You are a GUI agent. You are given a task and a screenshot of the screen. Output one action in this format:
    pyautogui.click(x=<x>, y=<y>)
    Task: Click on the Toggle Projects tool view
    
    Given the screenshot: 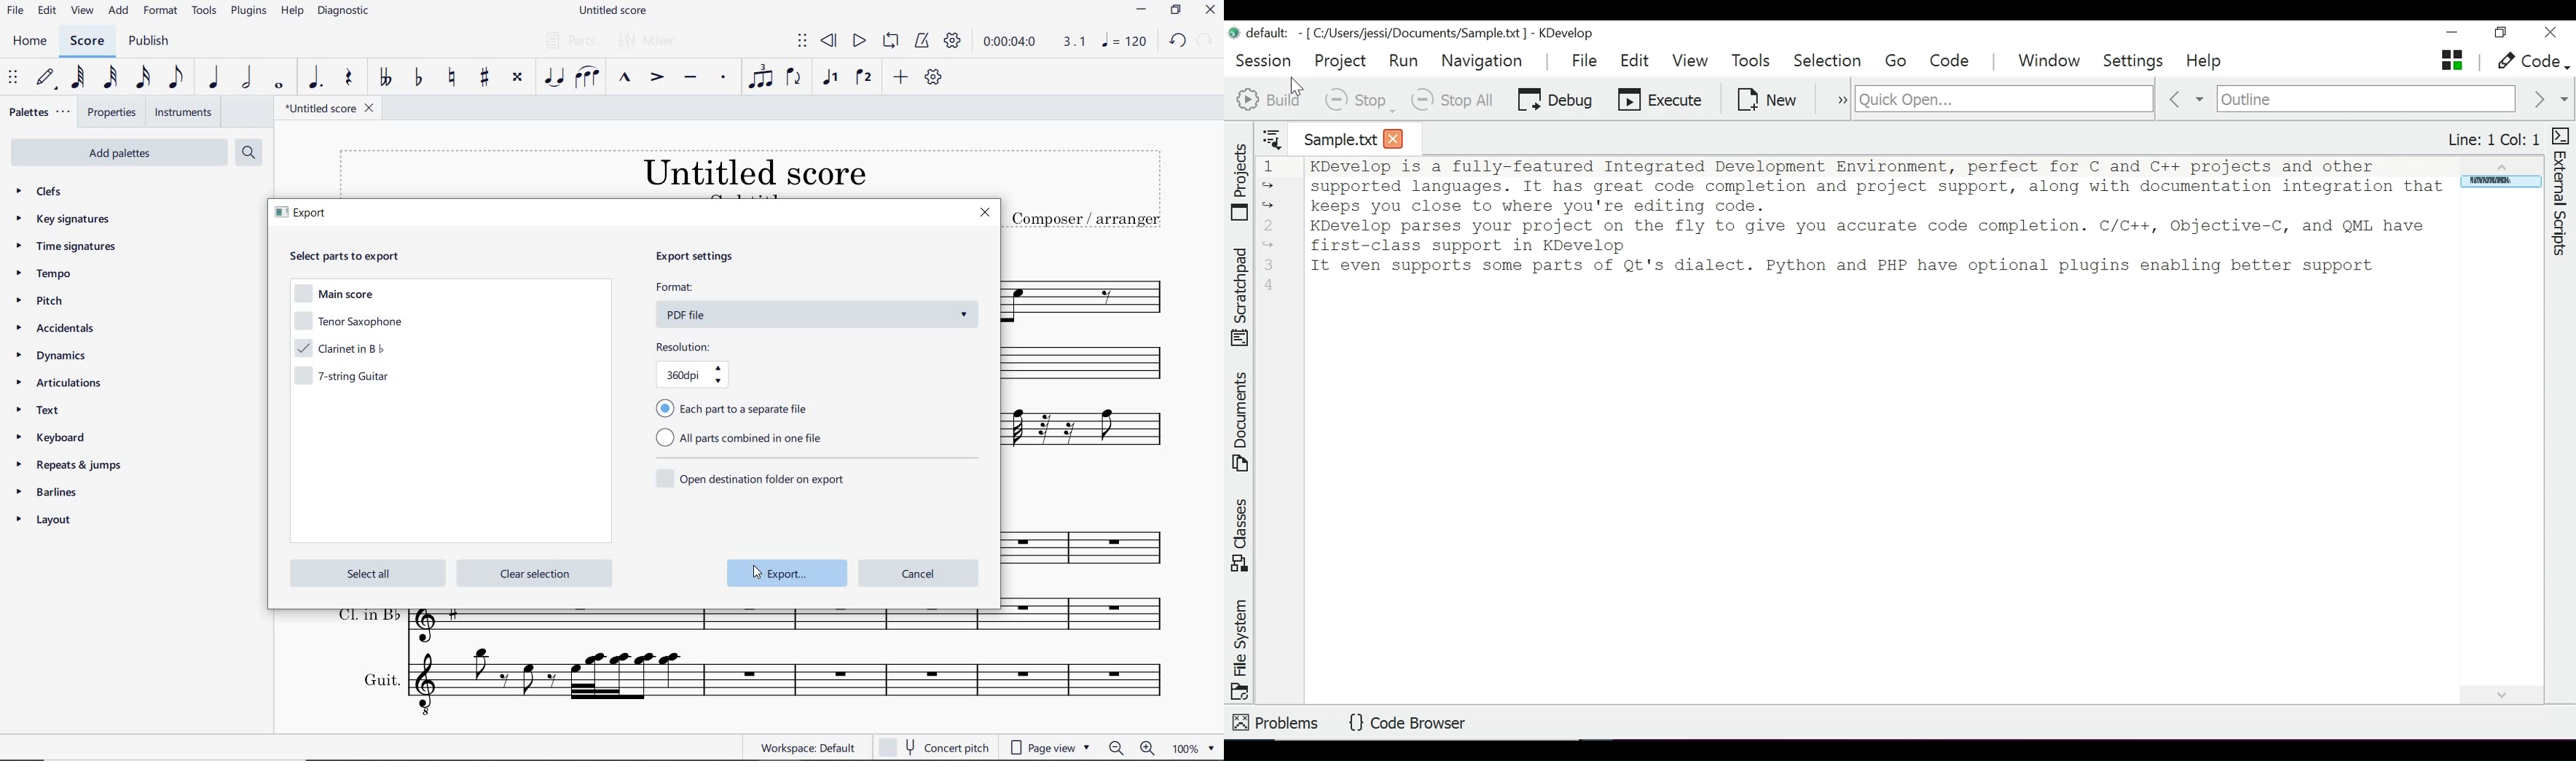 What is the action you would take?
    pyautogui.click(x=1241, y=180)
    